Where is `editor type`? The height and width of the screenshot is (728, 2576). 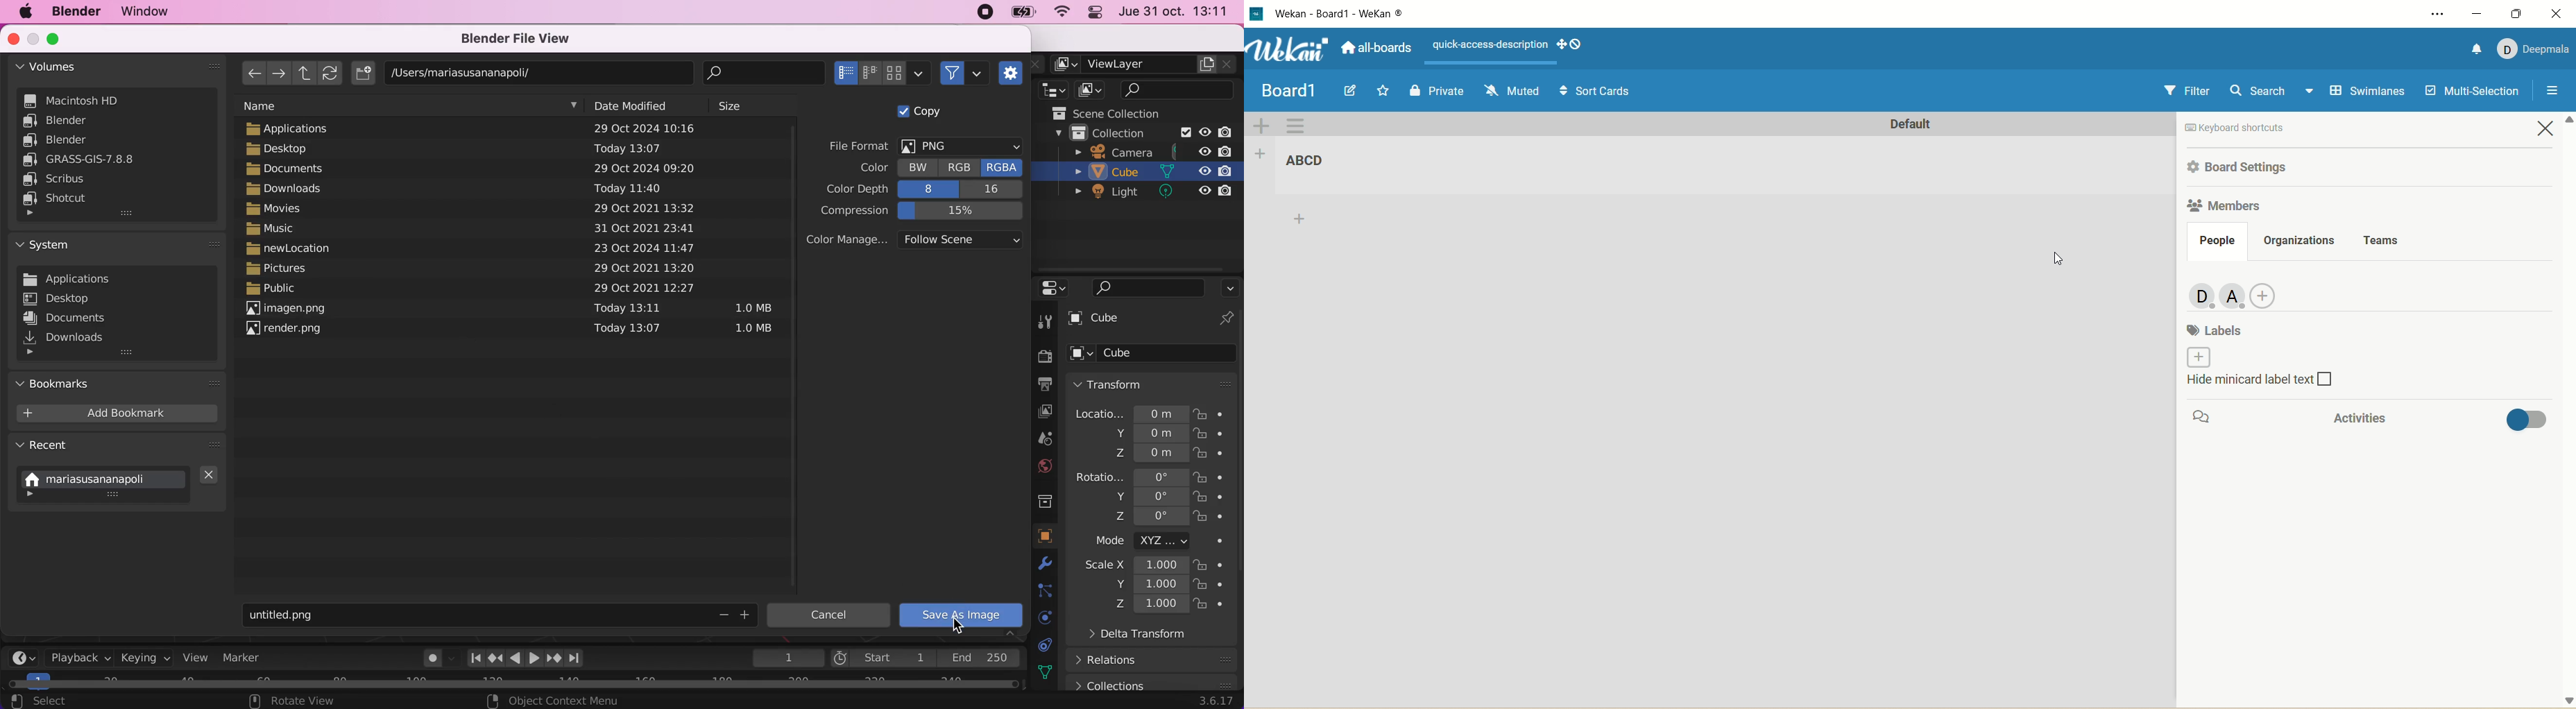 editor type is located at coordinates (23, 657).